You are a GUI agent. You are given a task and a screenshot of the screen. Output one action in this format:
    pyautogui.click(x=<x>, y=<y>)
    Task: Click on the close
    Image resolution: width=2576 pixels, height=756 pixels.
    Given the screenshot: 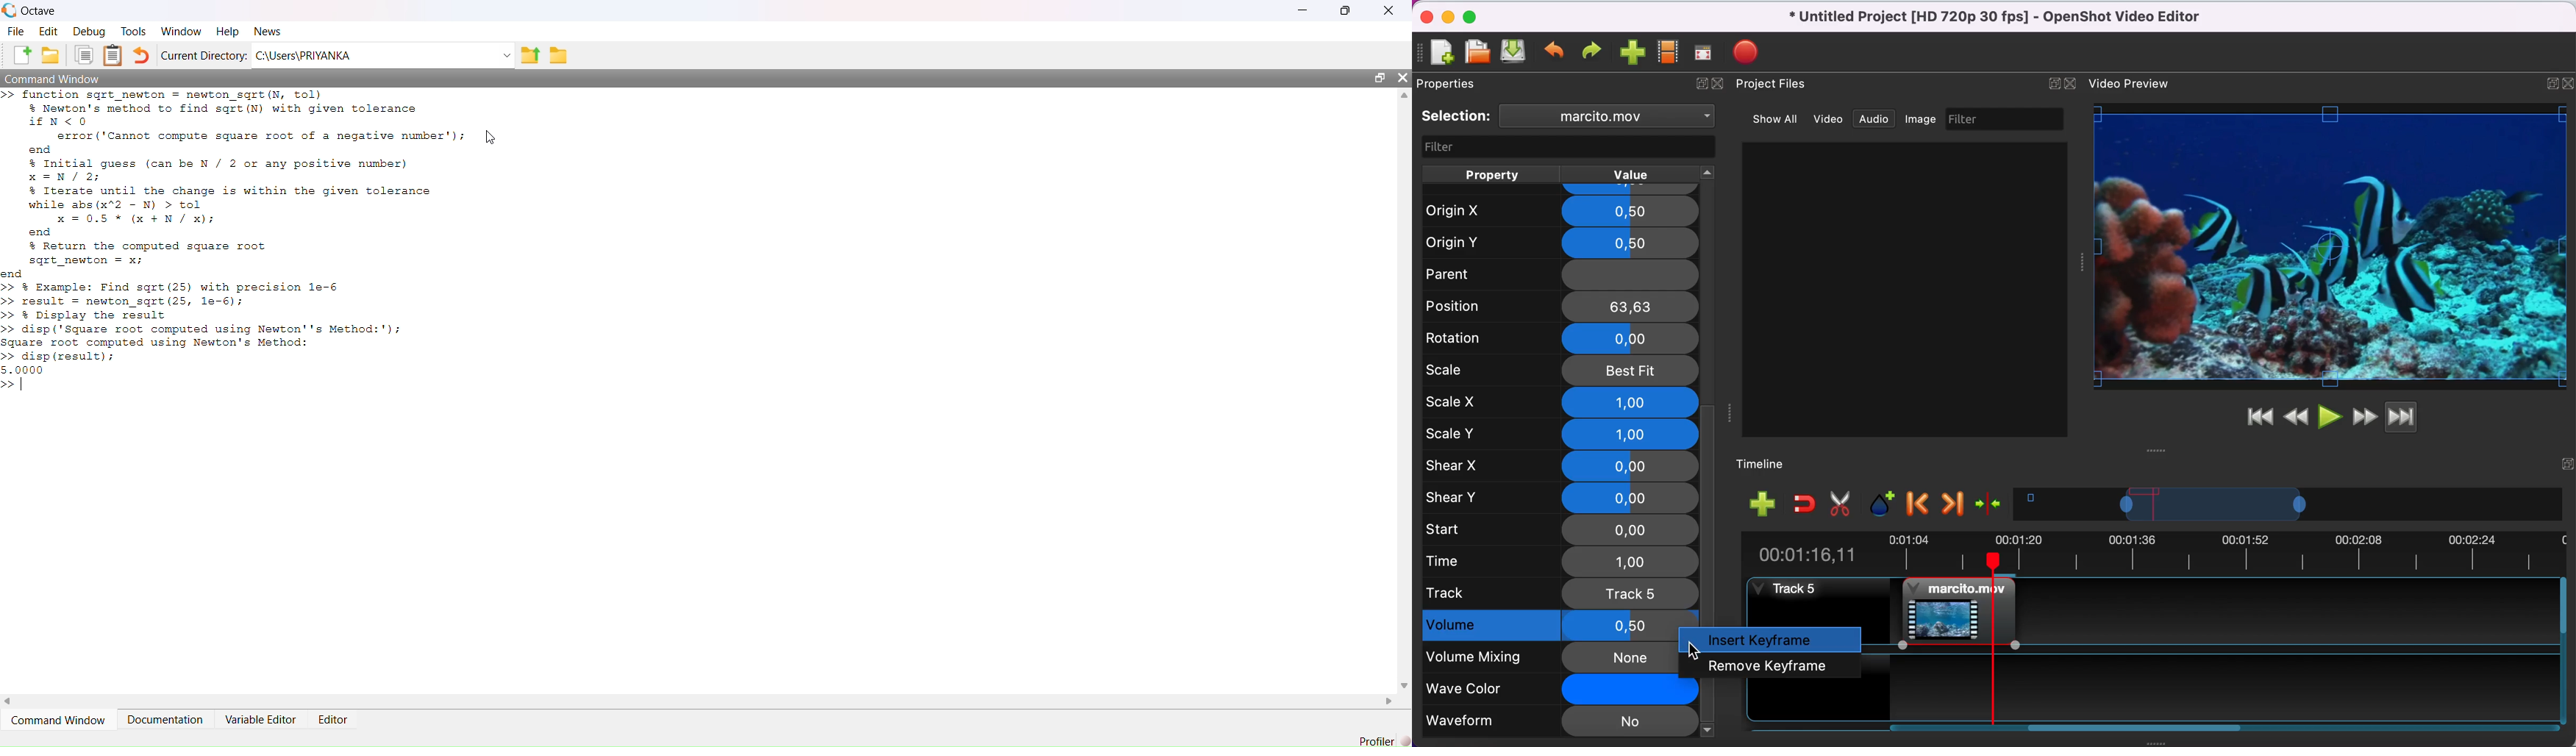 What is the action you would take?
    pyautogui.click(x=2073, y=82)
    